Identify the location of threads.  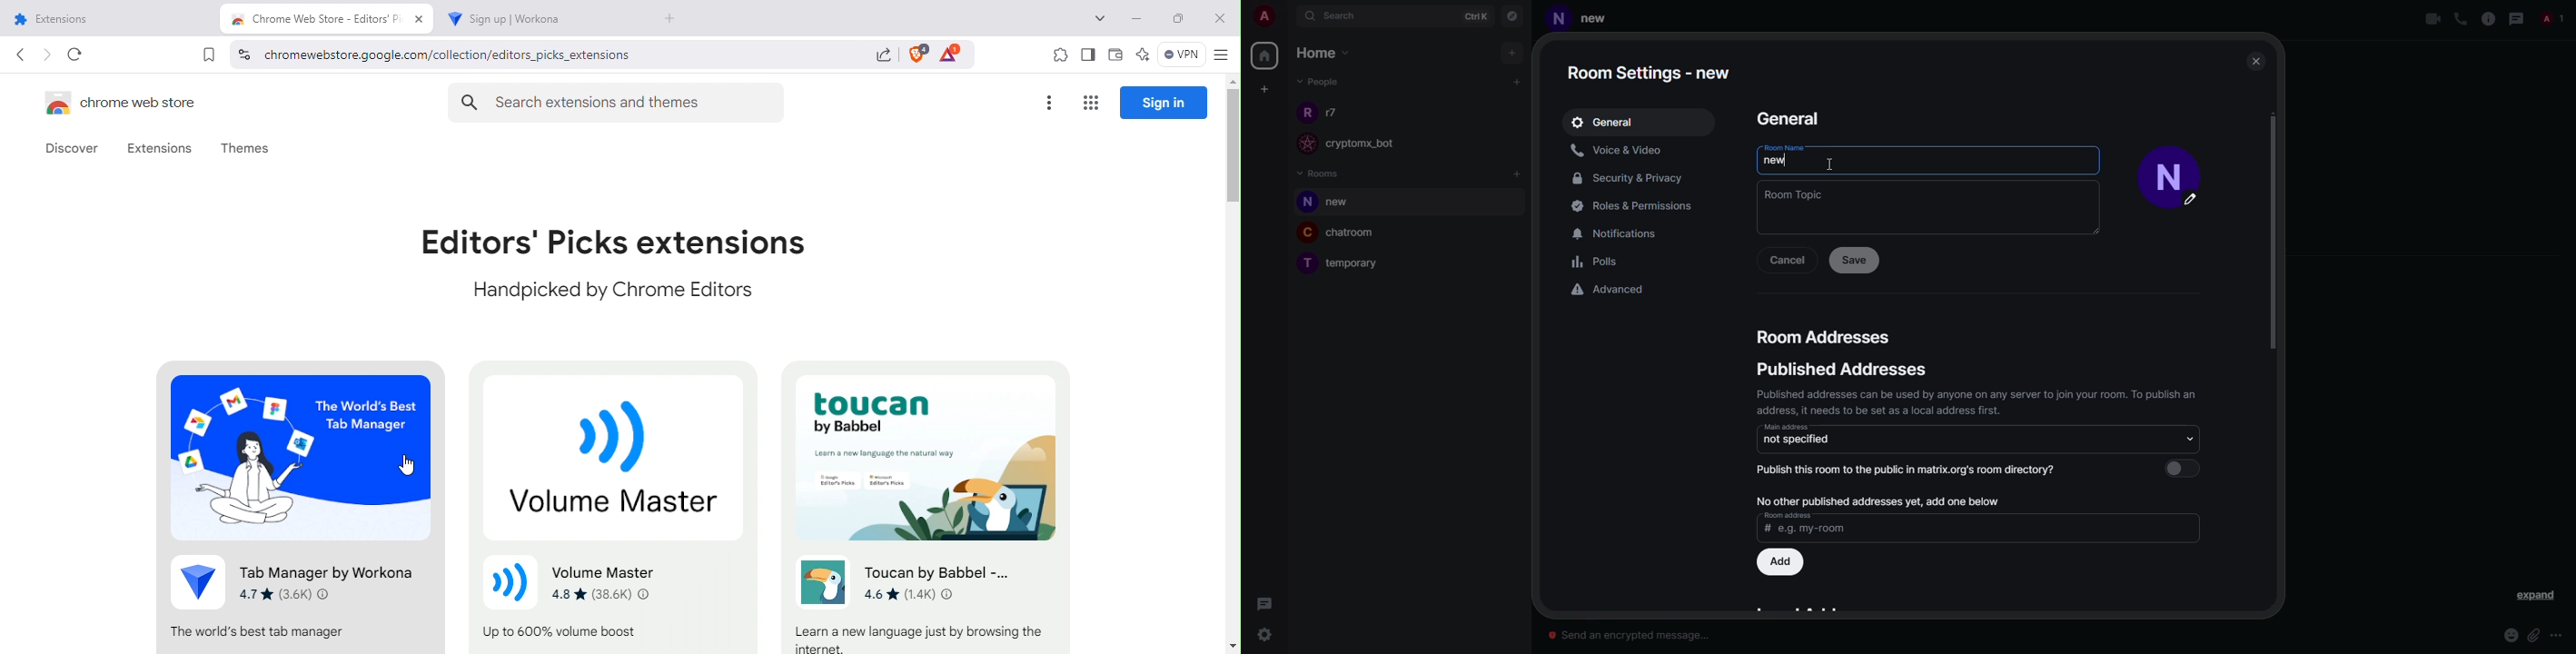
(1264, 603).